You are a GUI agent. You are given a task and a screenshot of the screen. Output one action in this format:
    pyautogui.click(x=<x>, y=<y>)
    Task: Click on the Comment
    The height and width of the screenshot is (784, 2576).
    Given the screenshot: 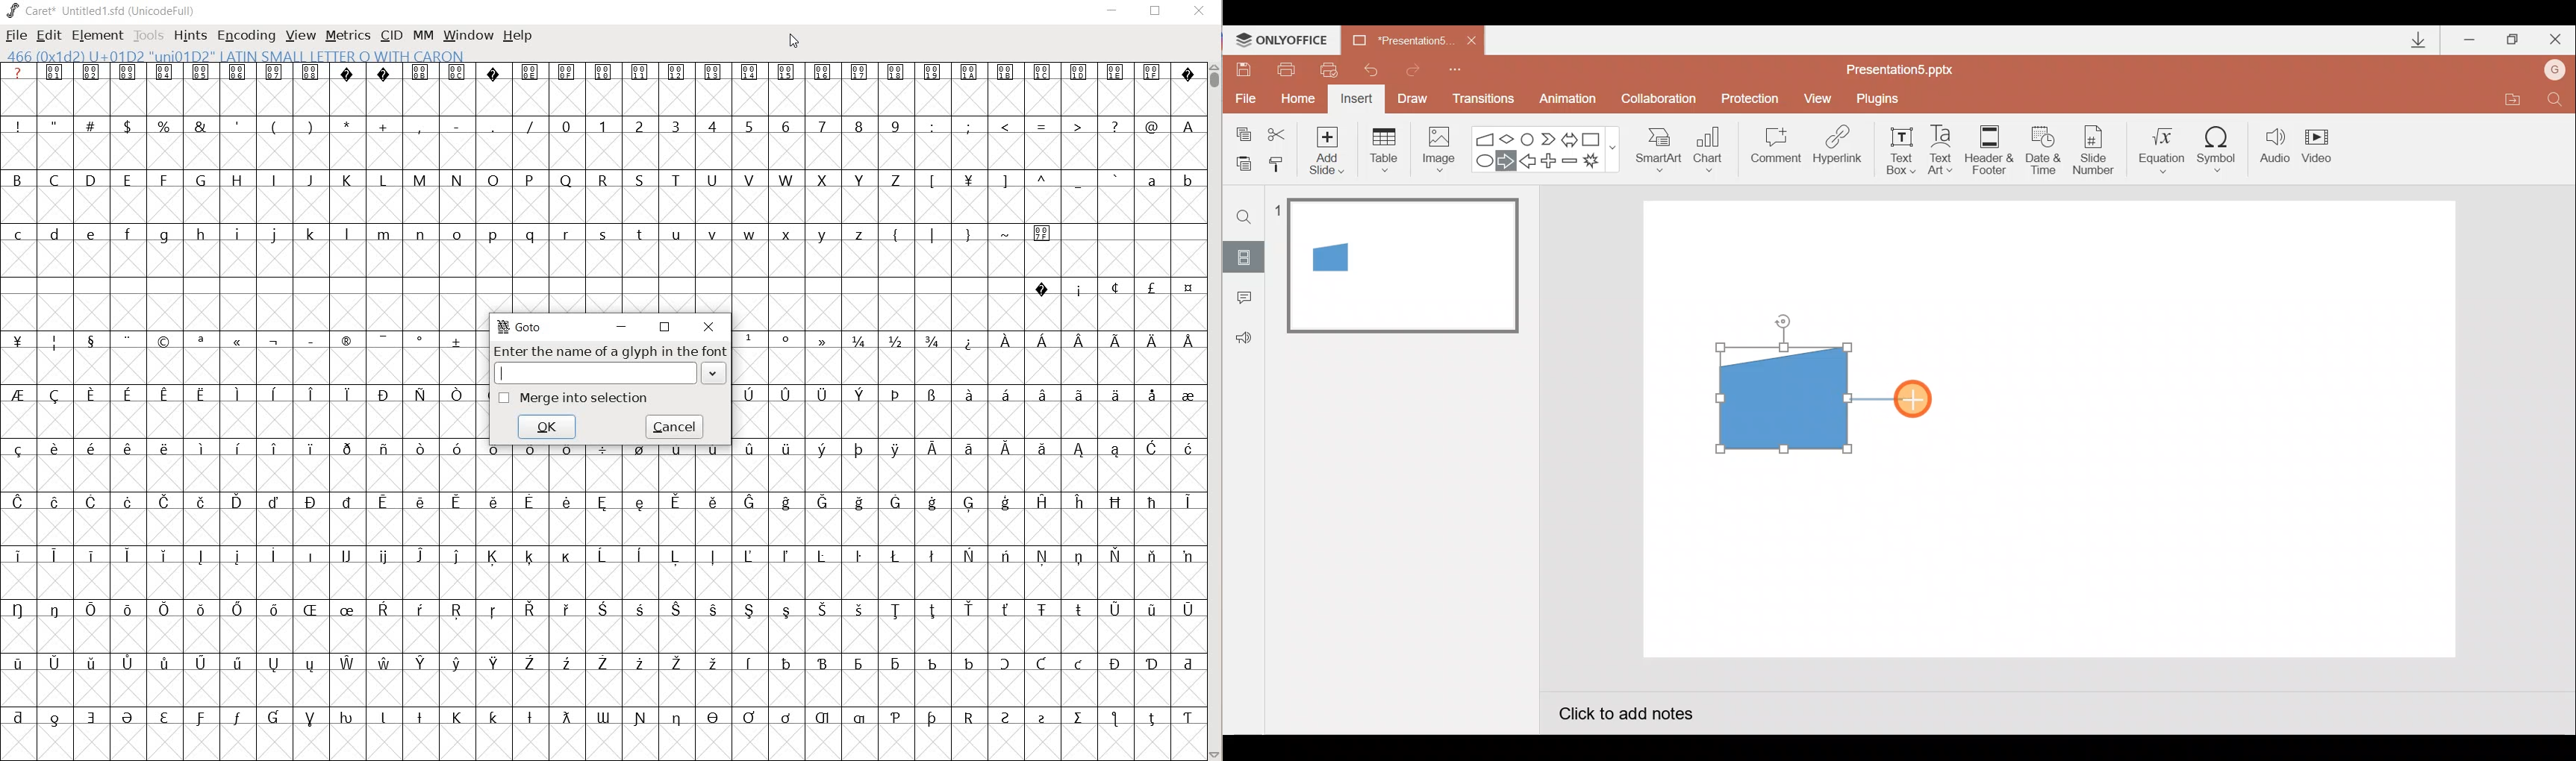 What is the action you would take?
    pyautogui.click(x=1774, y=150)
    